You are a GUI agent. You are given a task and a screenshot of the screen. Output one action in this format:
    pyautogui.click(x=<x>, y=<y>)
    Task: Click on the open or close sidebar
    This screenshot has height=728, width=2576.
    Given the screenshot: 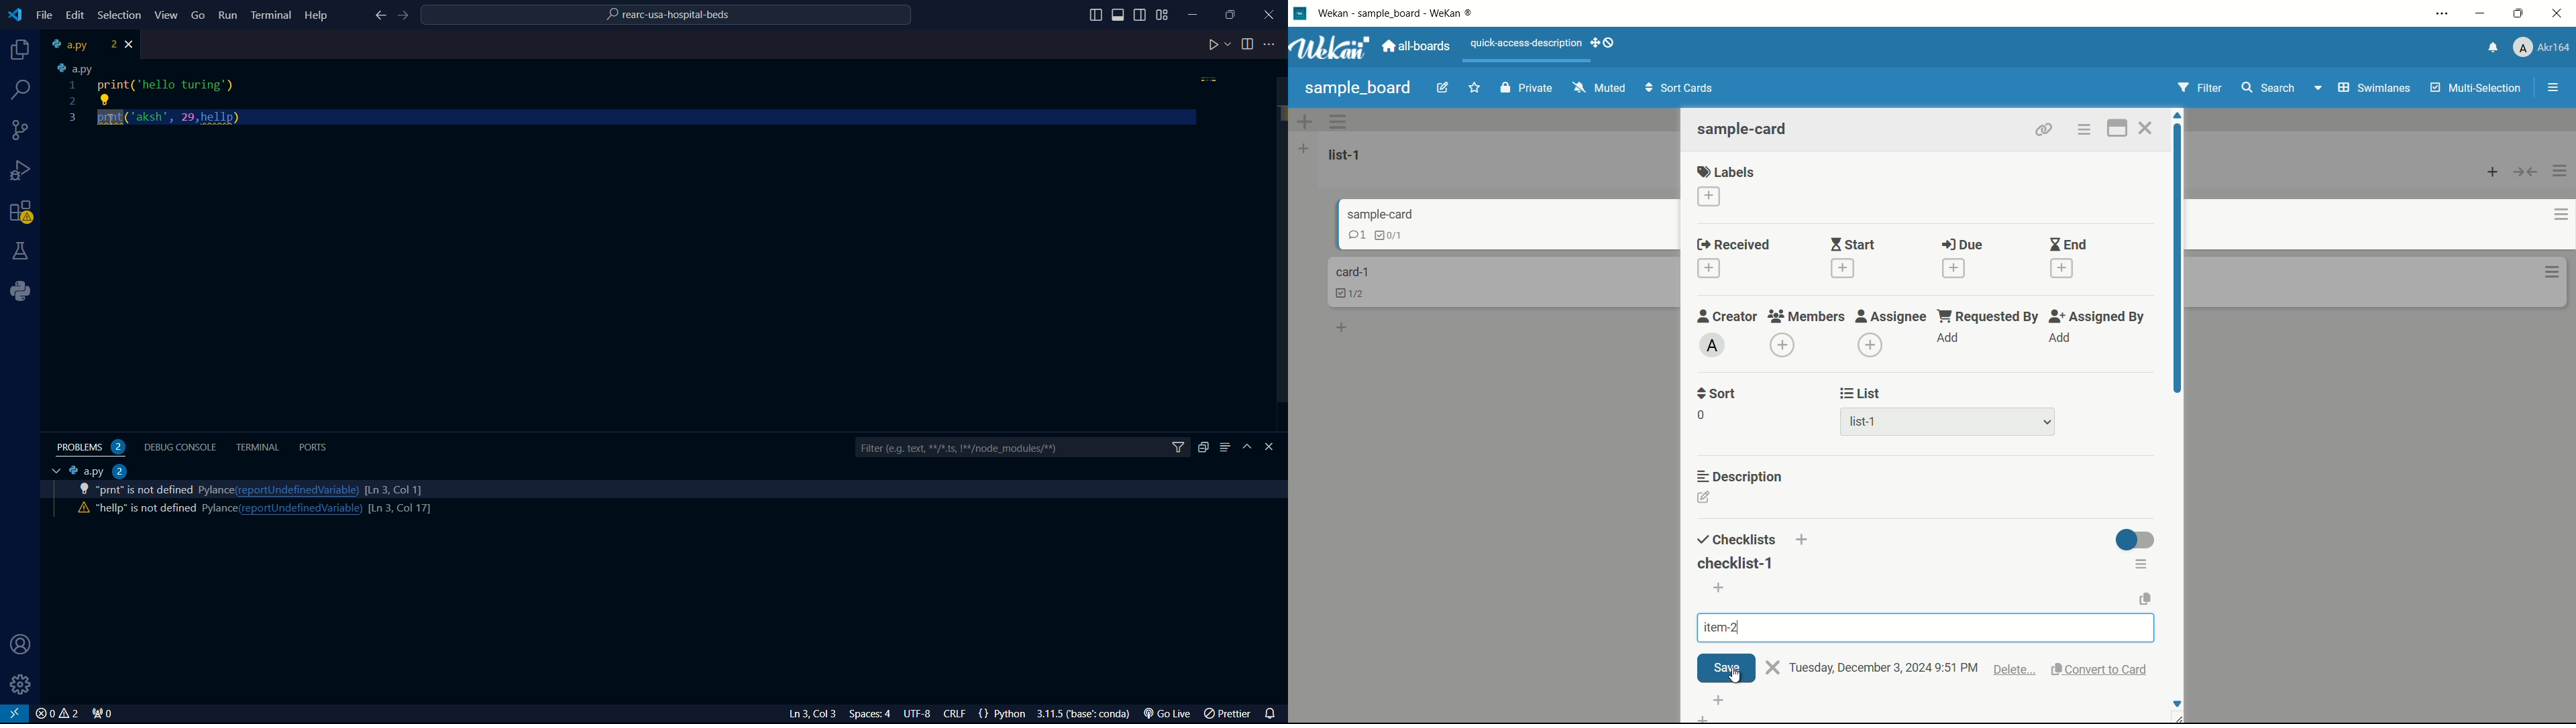 What is the action you would take?
    pyautogui.click(x=2553, y=88)
    